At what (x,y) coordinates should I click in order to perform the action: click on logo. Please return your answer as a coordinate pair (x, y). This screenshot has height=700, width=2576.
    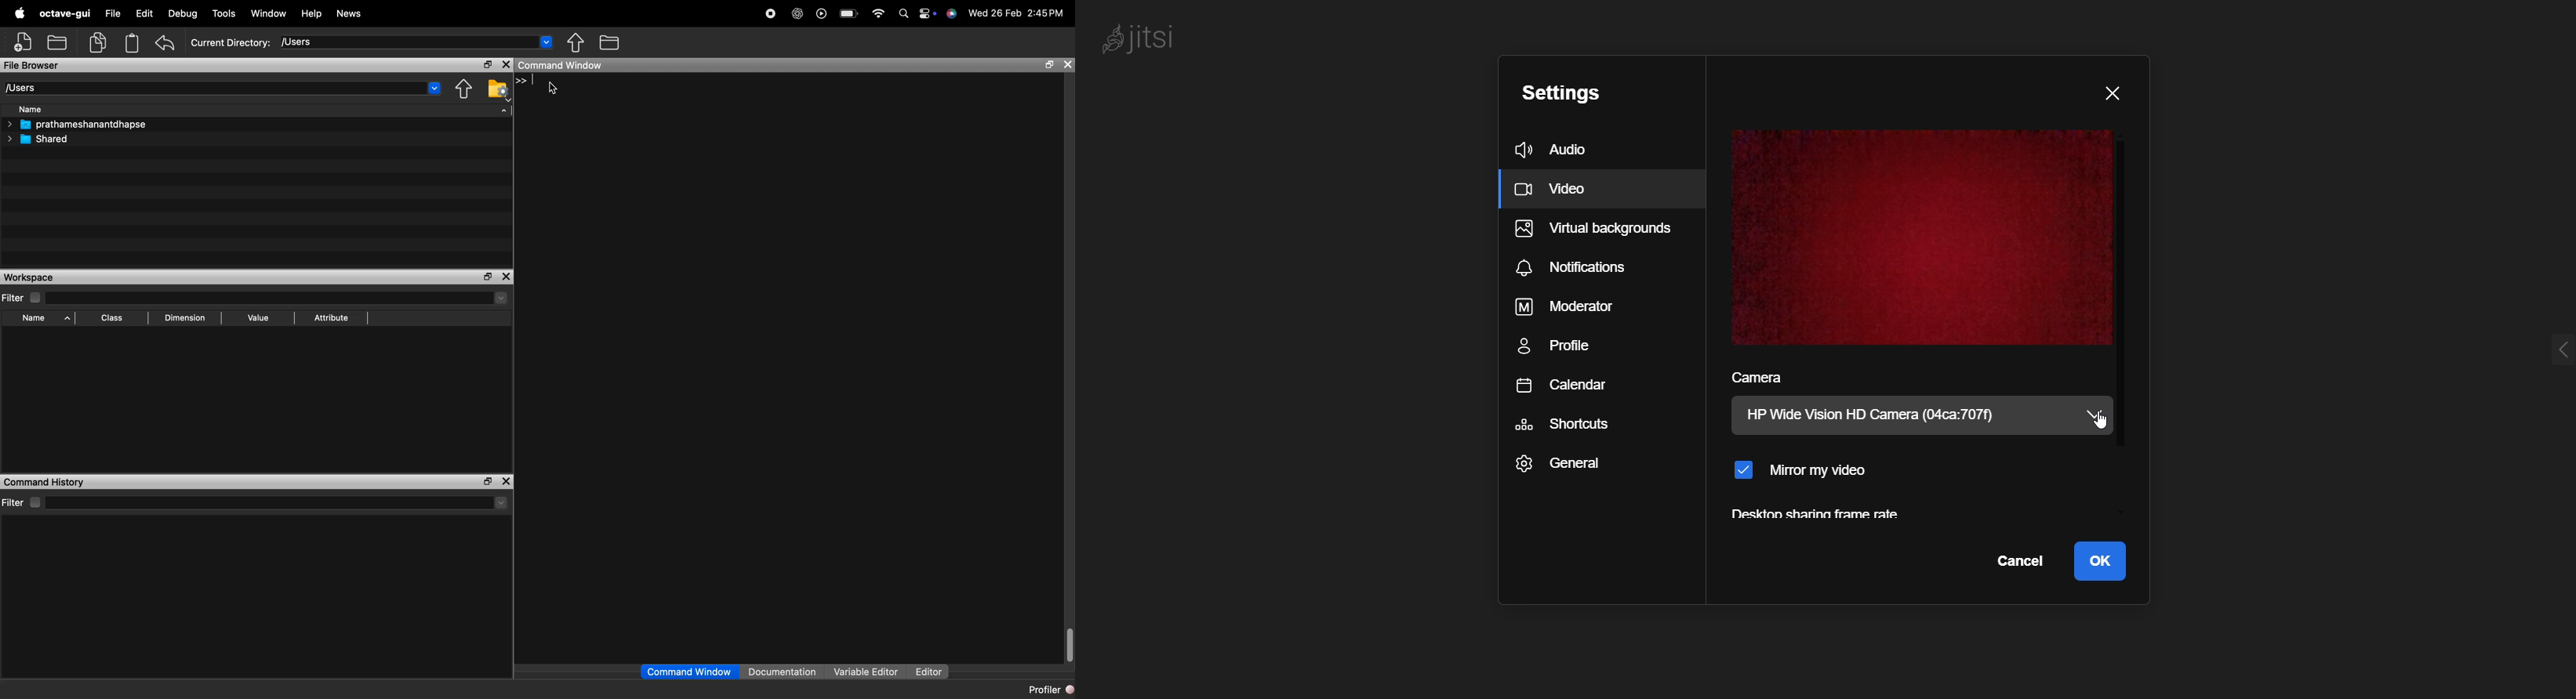
    Looking at the image, I should click on (1150, 39).